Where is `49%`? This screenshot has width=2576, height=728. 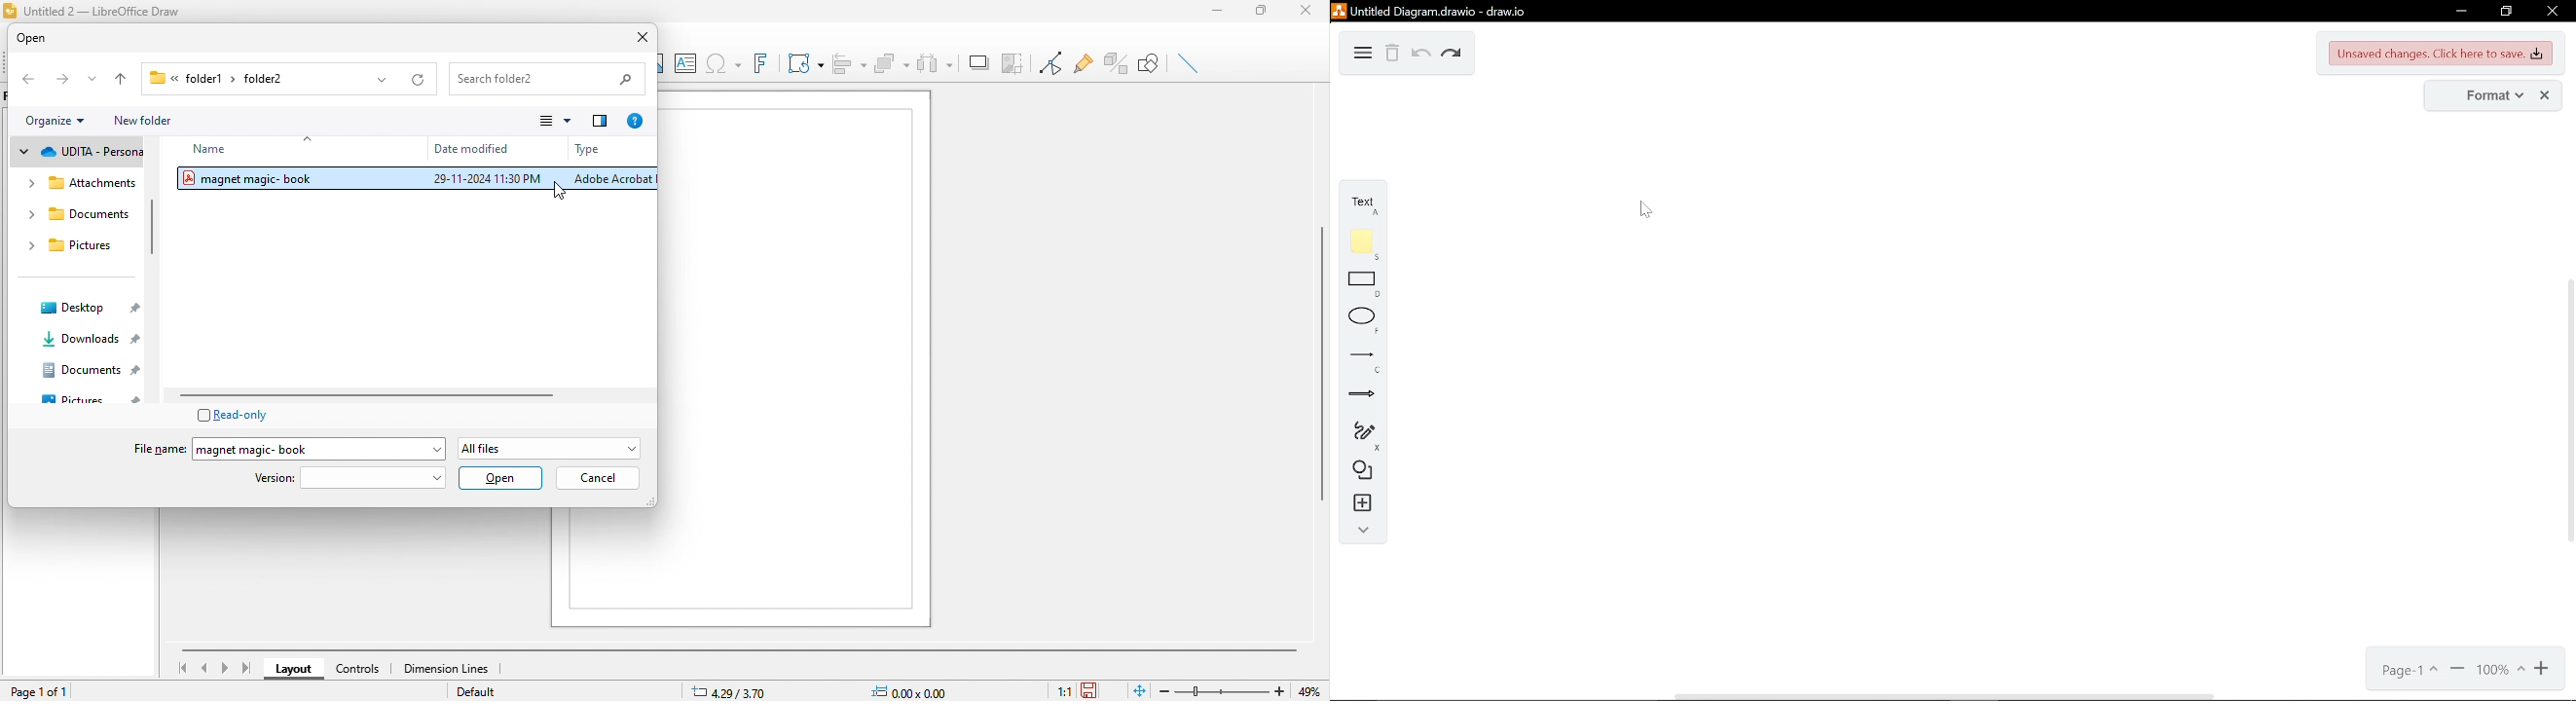
49% is located at coordinates (1314, 690).